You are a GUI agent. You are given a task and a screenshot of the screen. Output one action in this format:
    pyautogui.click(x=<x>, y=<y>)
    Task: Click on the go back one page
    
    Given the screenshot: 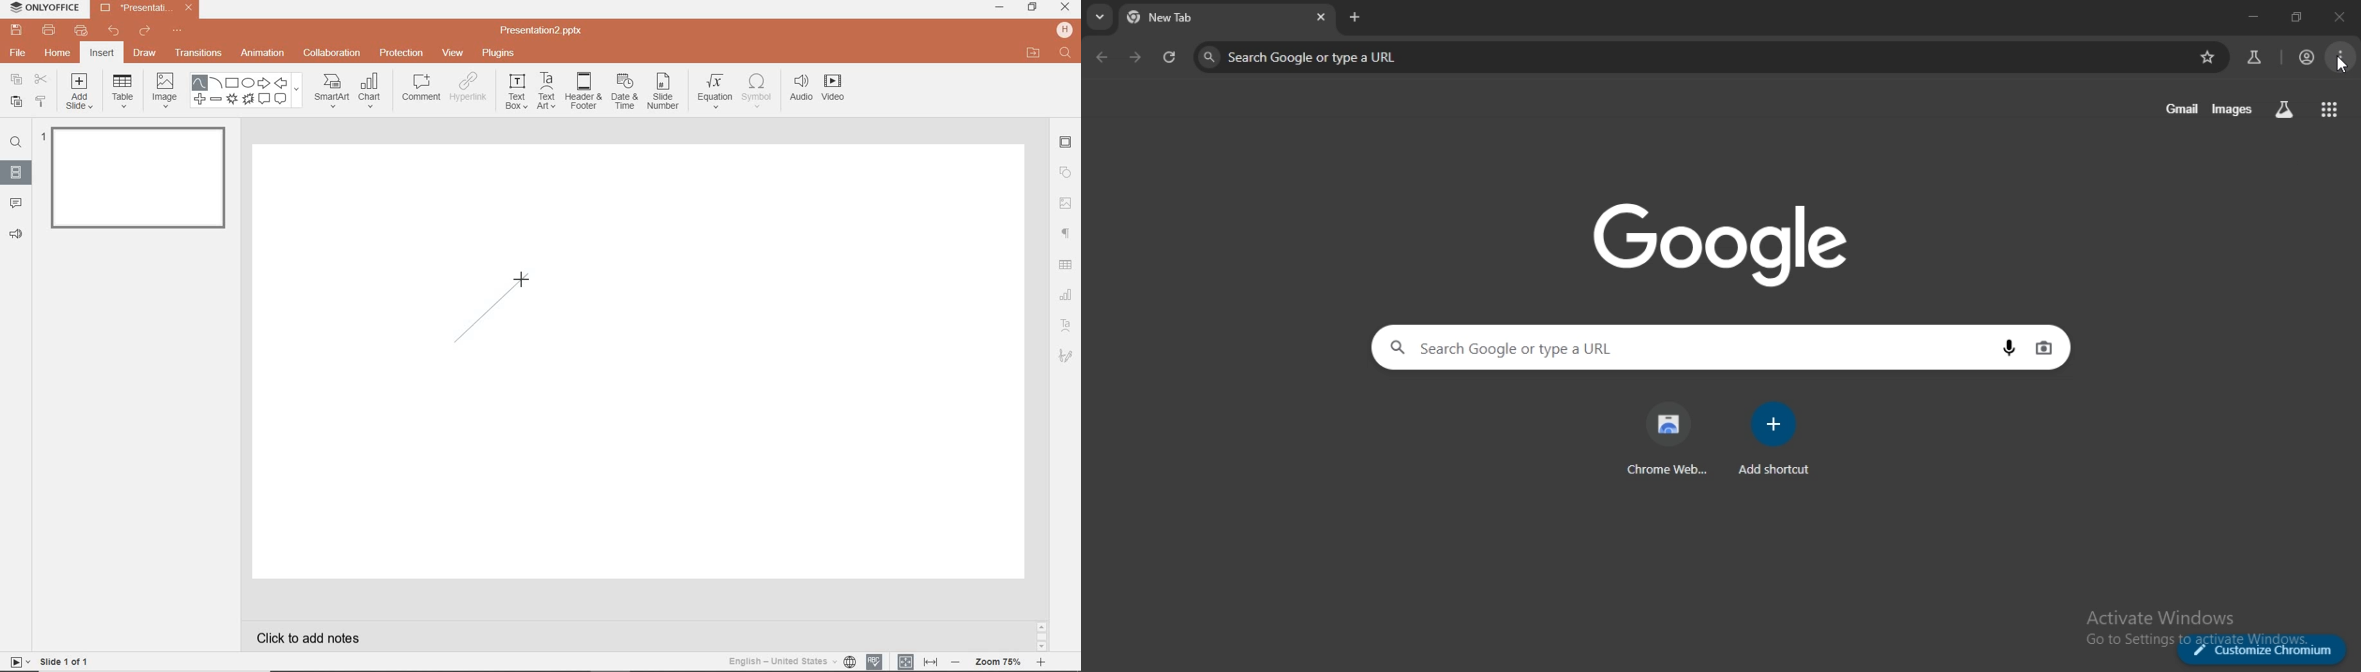 What is the action you would take?
    pyautogui.click(x=1103, y=56)
    